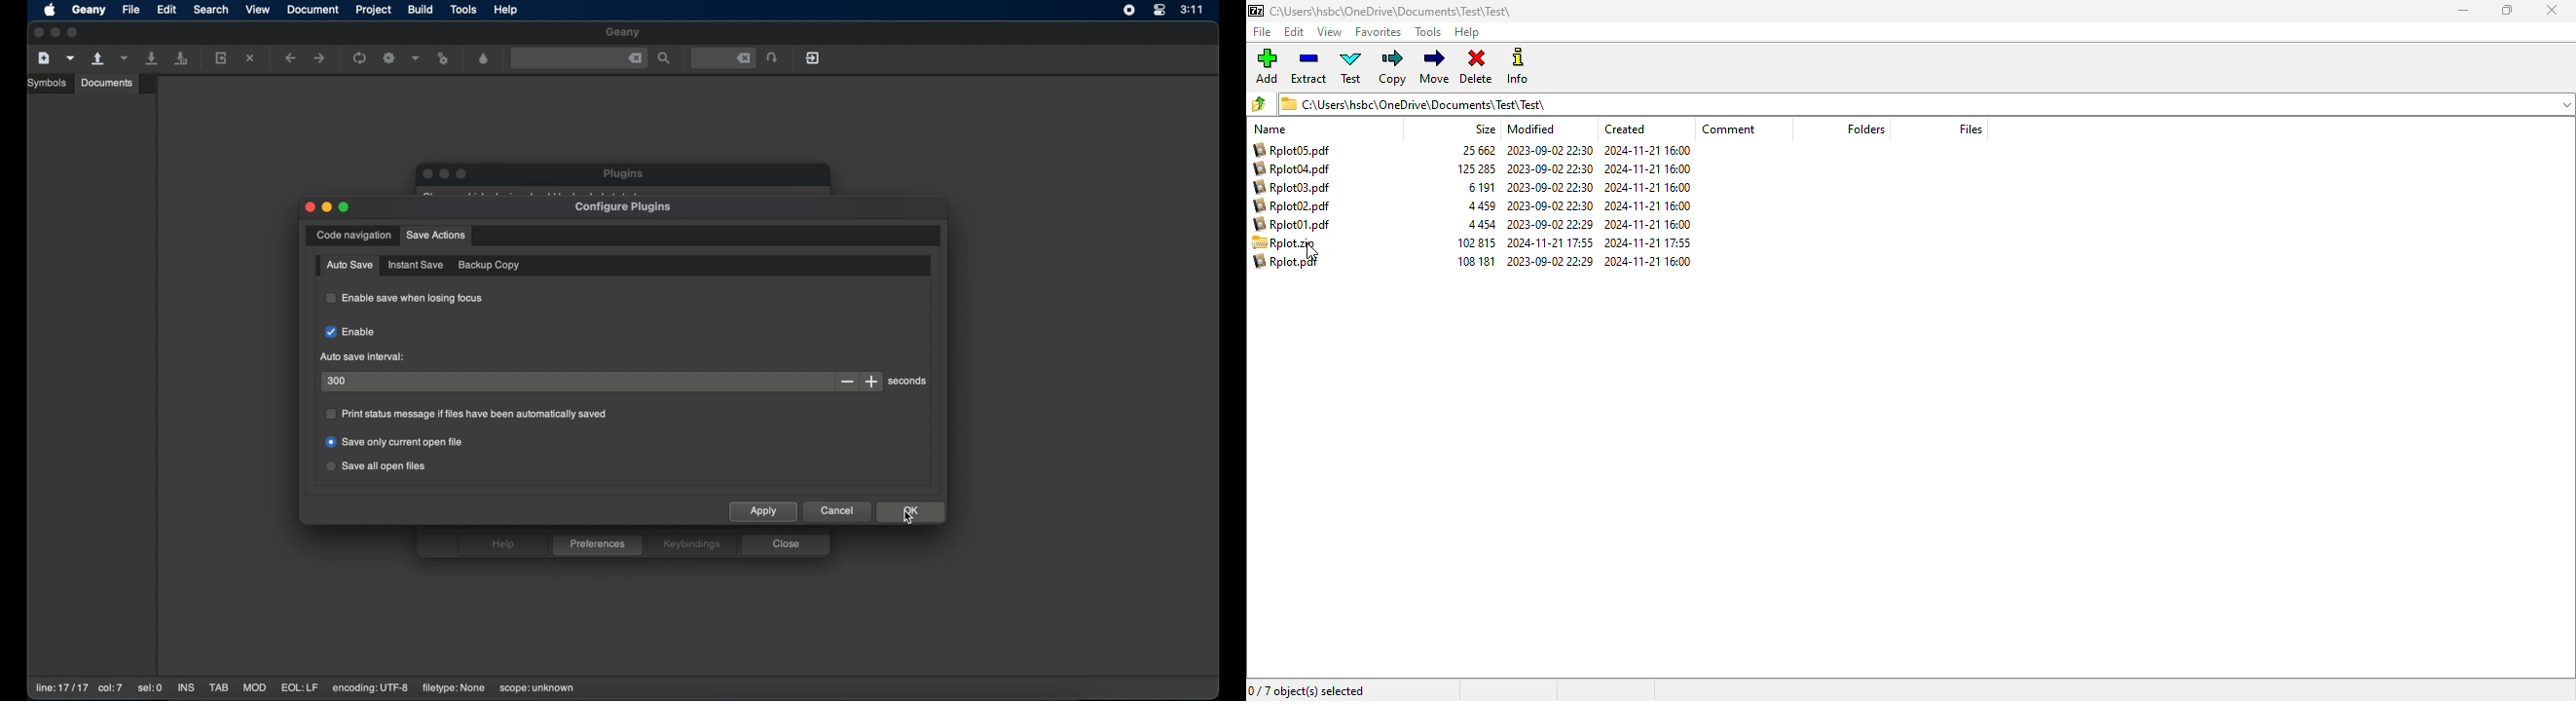 This screenshot has width=2576, height=728. I want to click on 4 459, so click(1481, 206).